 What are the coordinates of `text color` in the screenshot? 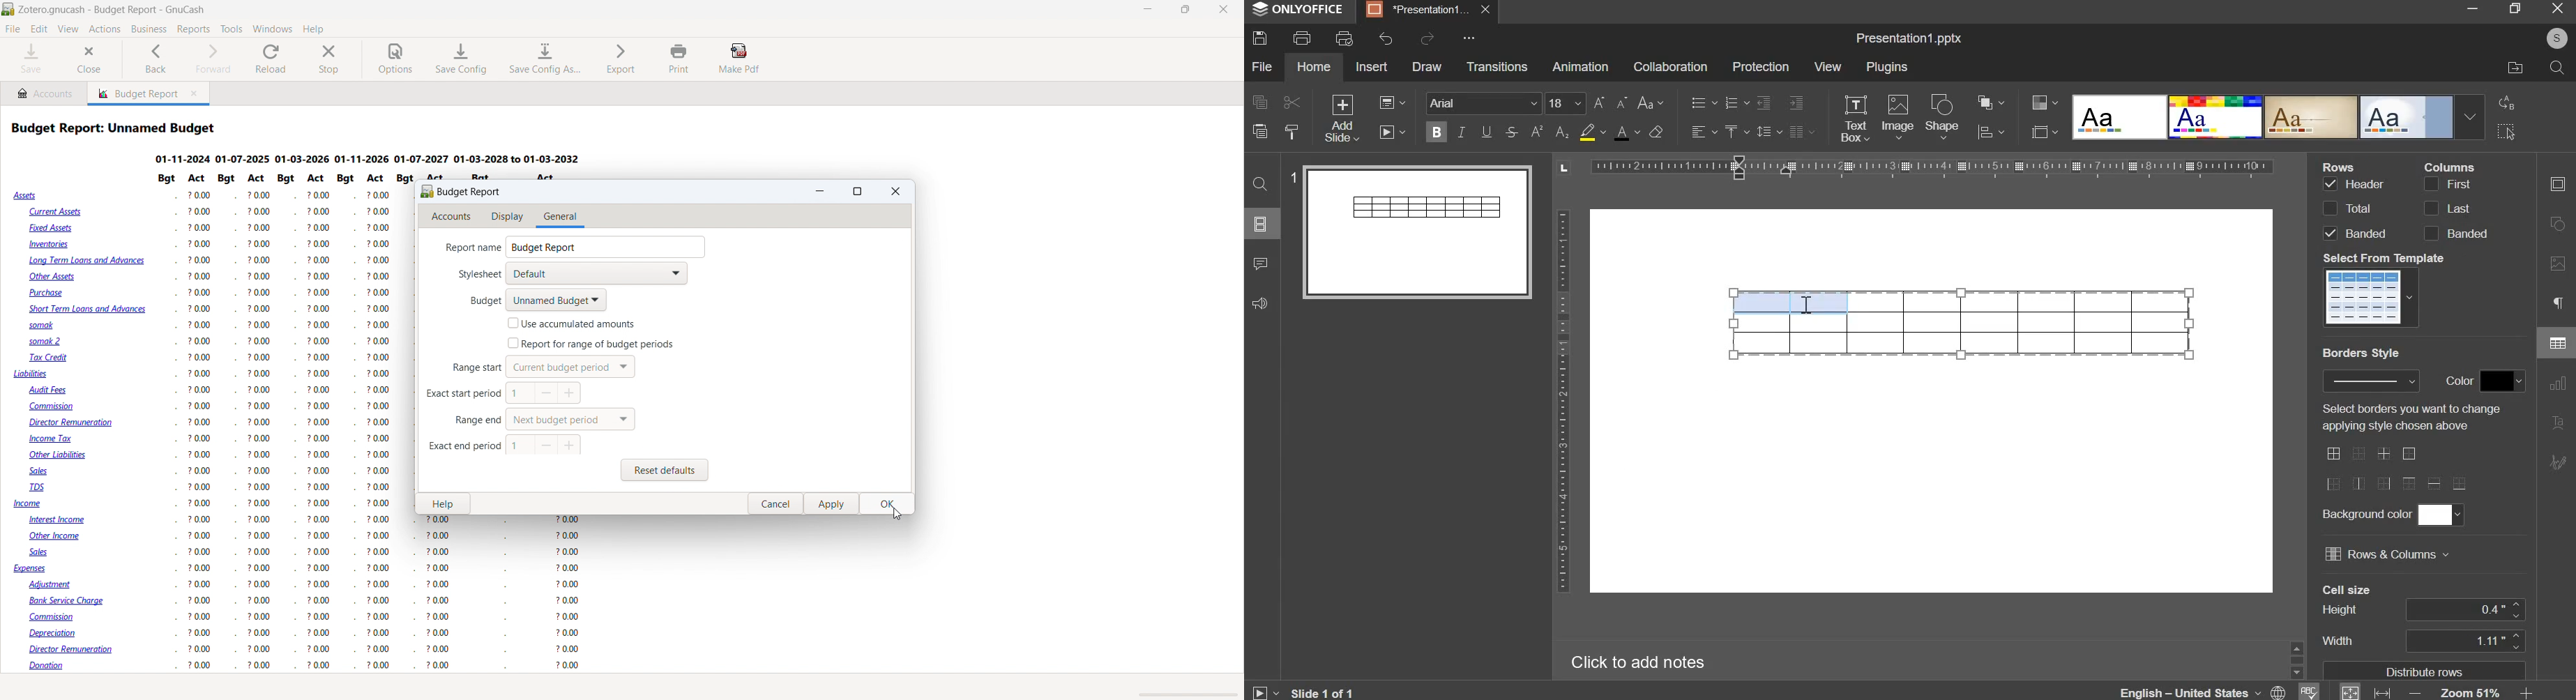 It's located at (1626, 132).